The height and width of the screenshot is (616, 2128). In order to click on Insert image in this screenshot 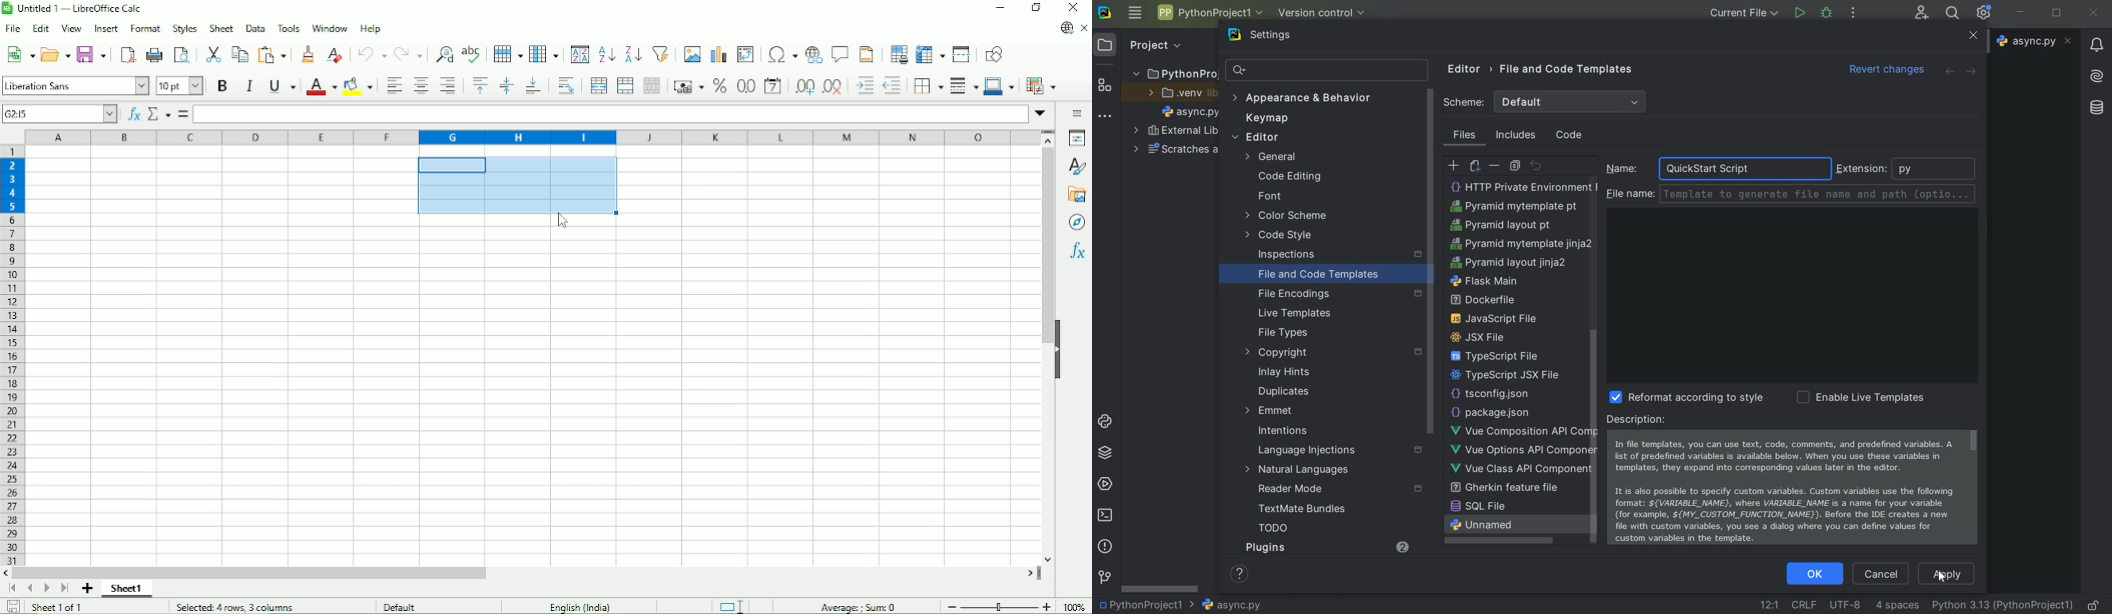, I will do `click(691, 53)`.